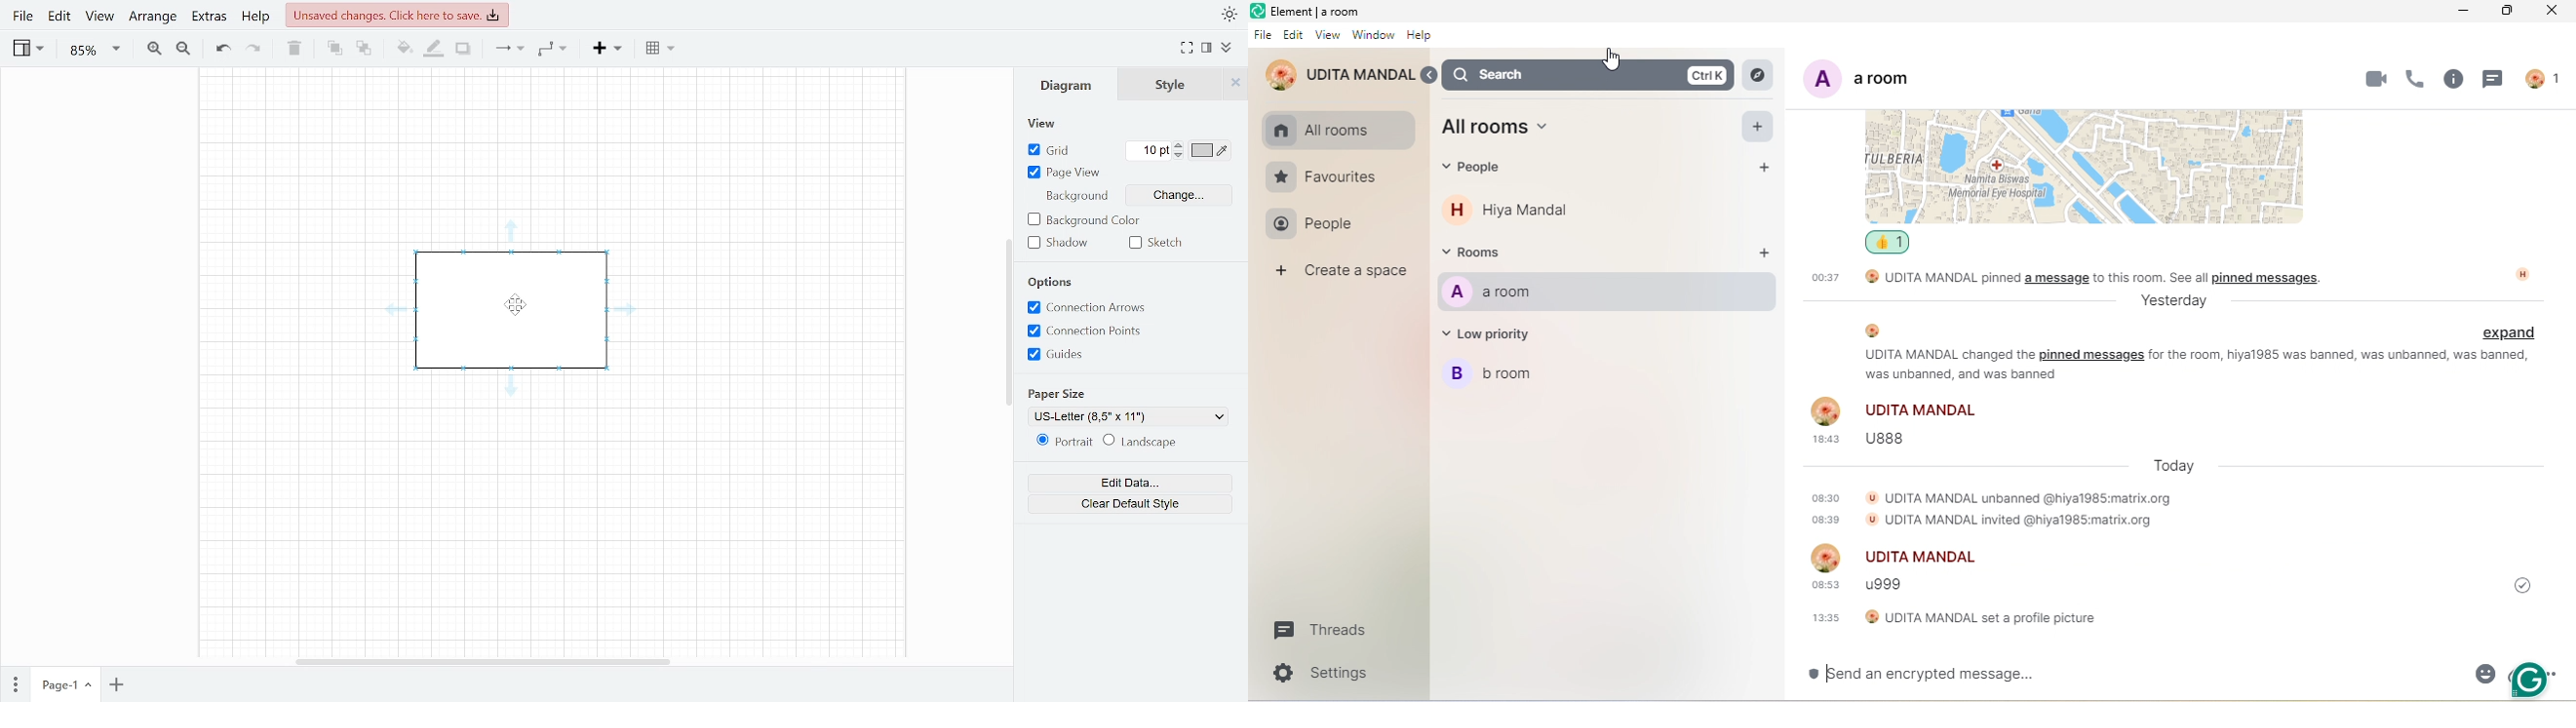 This screenshot has height=728, width=2576. Describe the element at coordinates (1319, 674) in the screenshot. I see `Settings` at that location.